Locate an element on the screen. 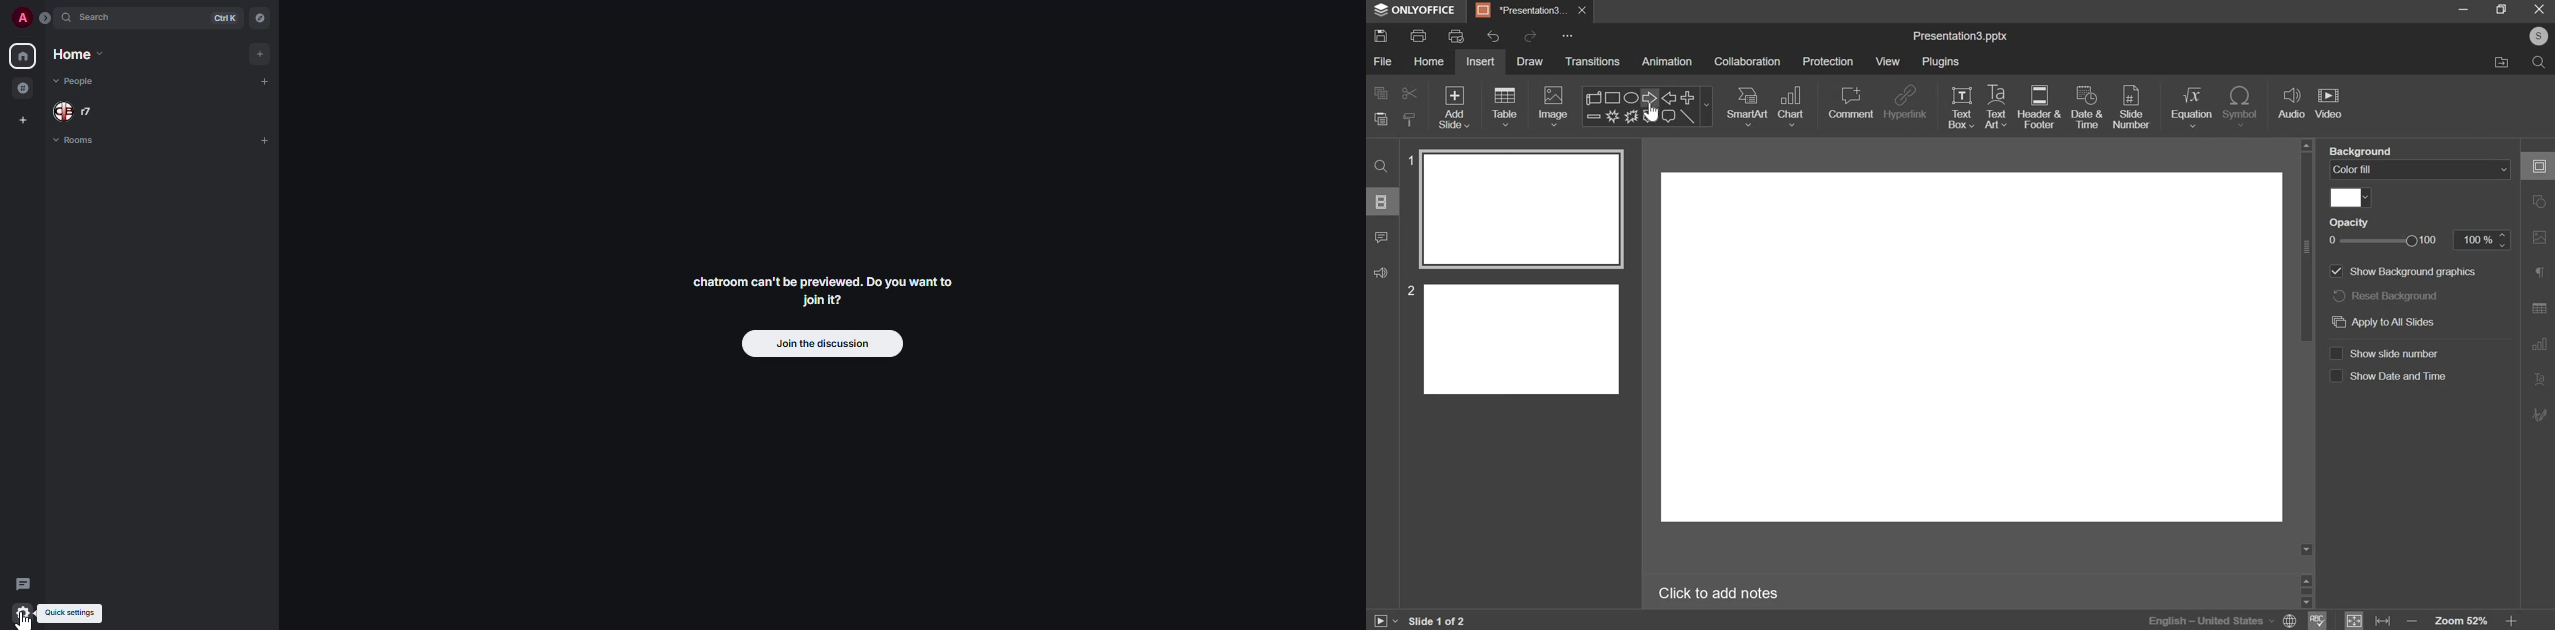 The width and height of the screenshot is (2576, 644). maximize is located at coordinates (2503, 9).